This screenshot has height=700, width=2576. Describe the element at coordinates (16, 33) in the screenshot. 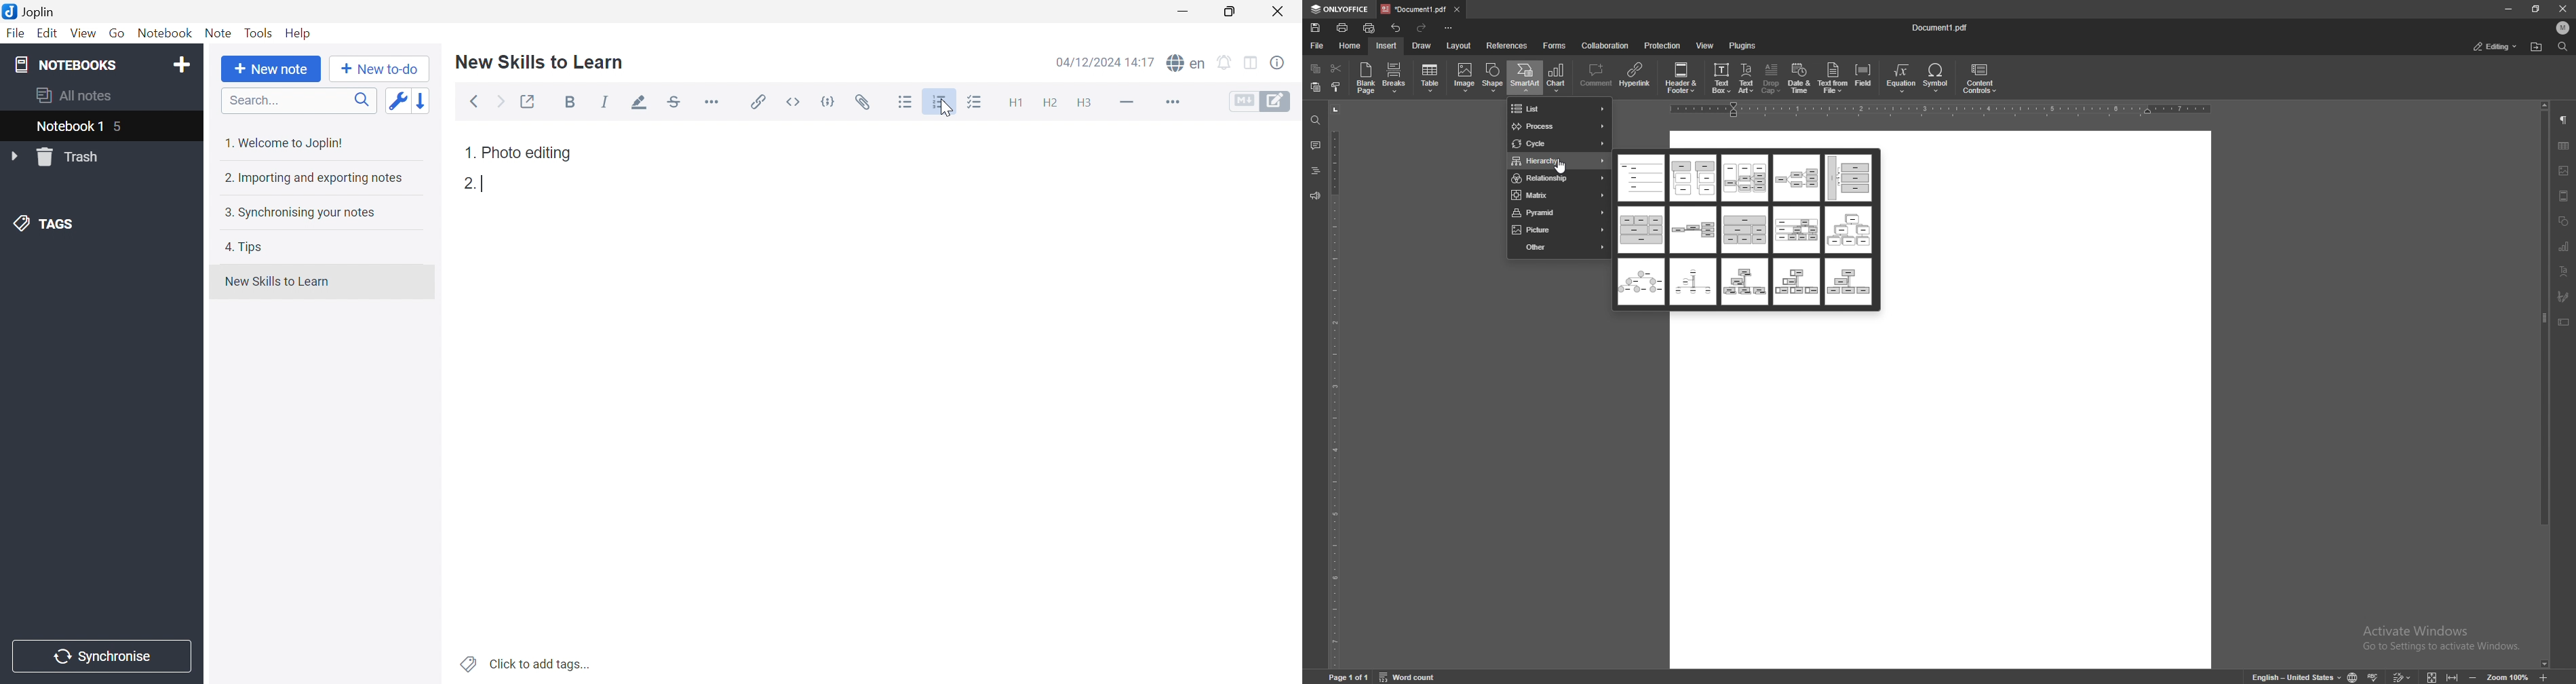

I see `File` at that location.